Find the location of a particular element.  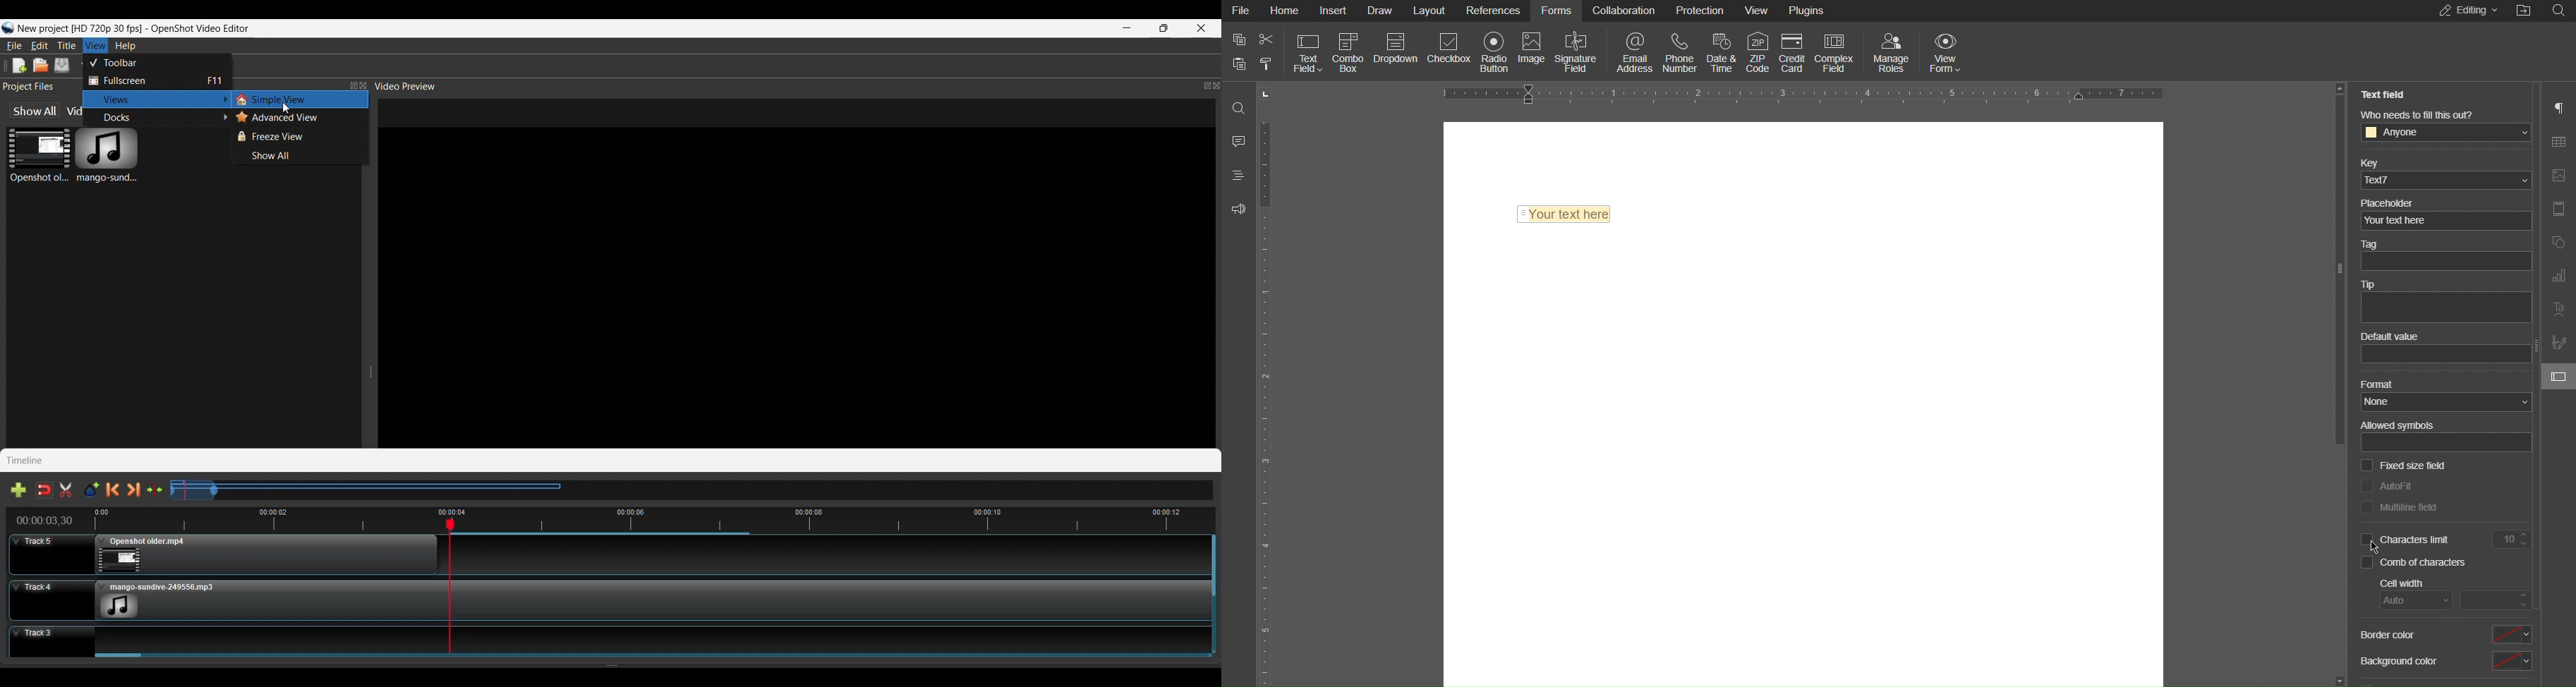

Timeline Preview is located at coordinates (613, 518).